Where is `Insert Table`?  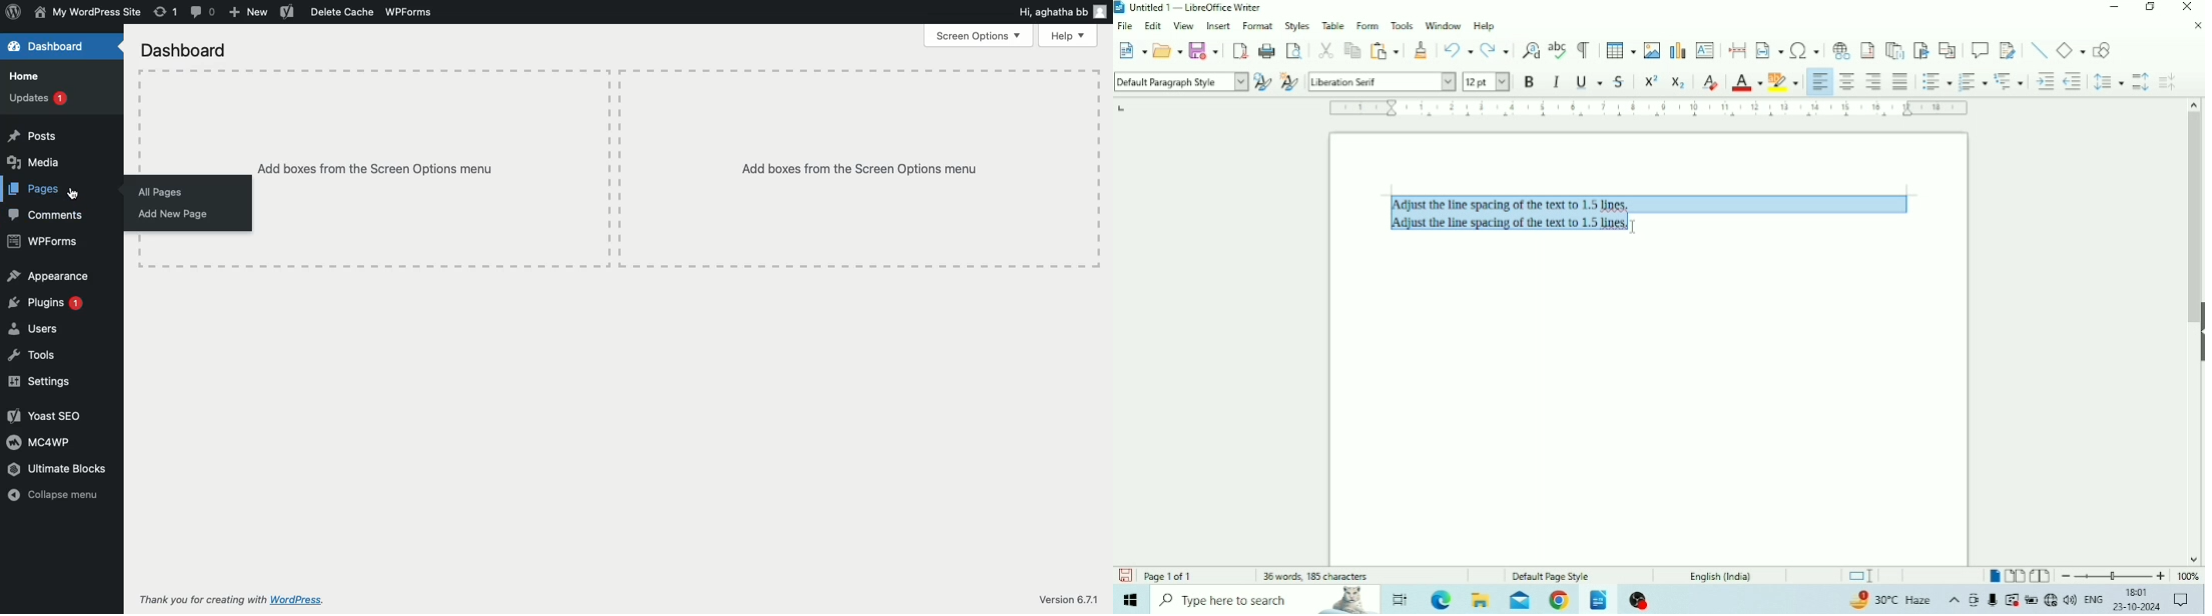
Insert Table is located at coordinates (1621, 49).